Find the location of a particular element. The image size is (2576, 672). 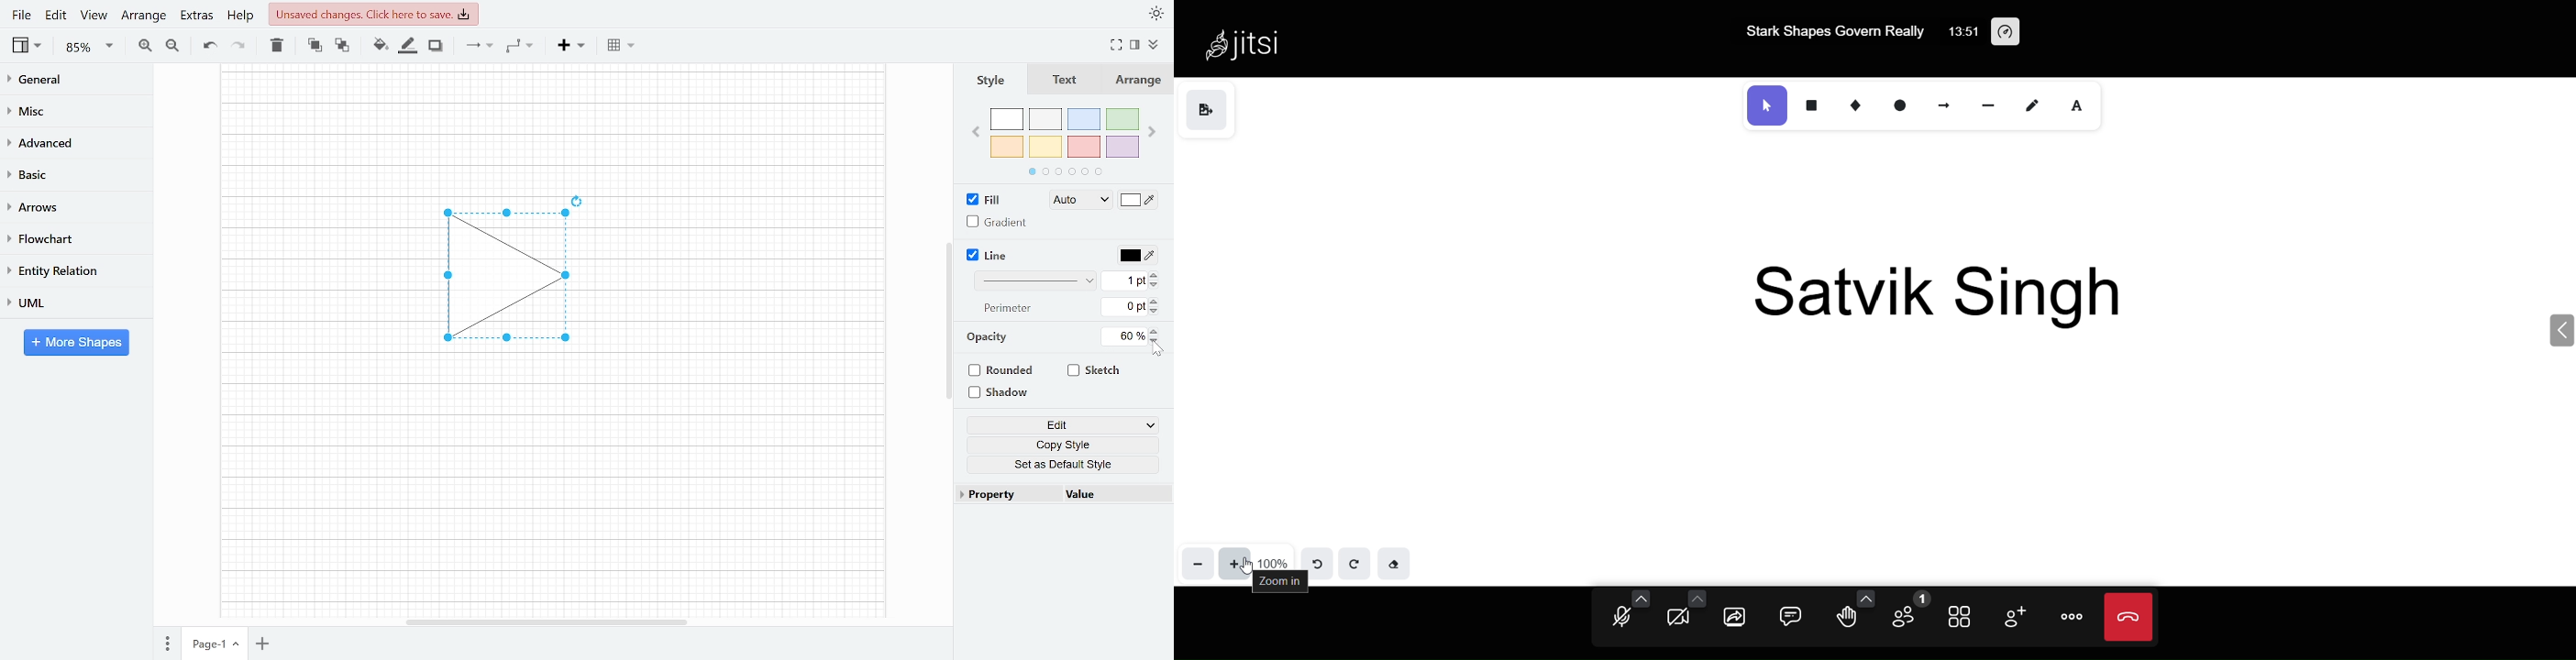

line is located at coordinates (1987, 105).